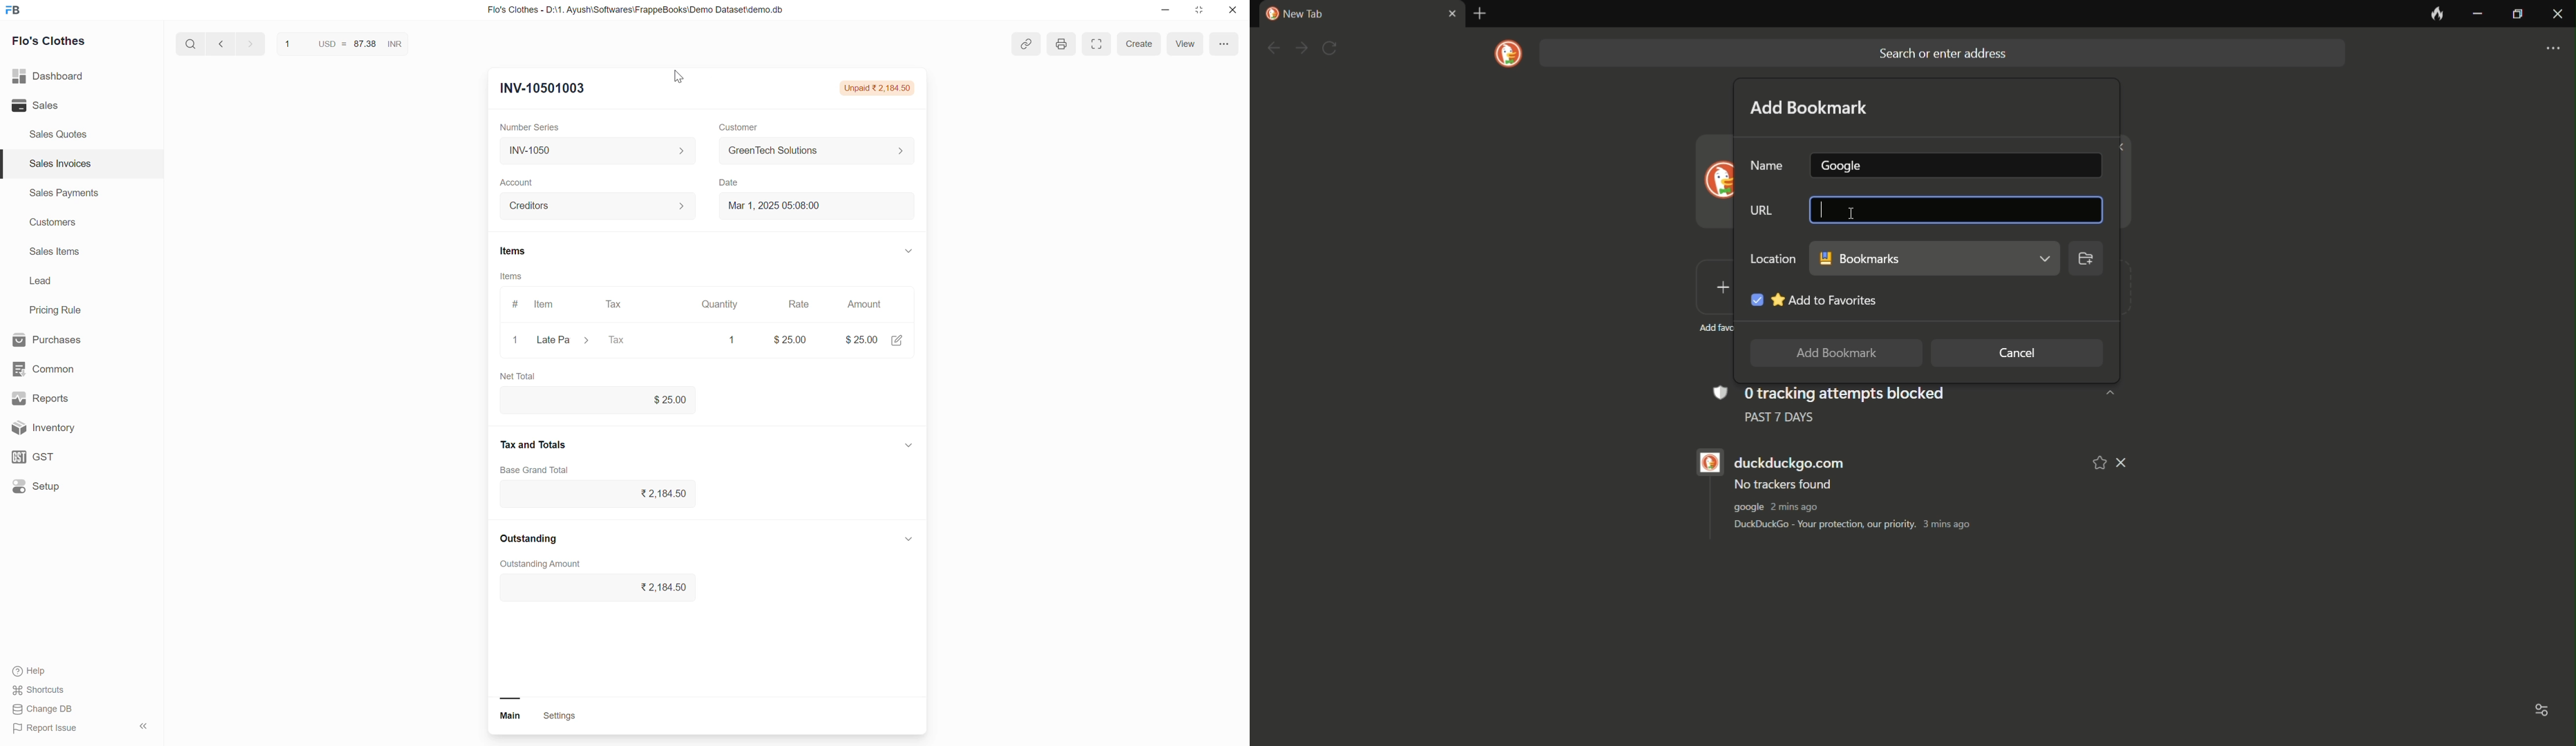 This screenshot has width=2576, height=756. What do you see at coordinates (1810, 107) in the screenshot?
I see `add bookmark` at bounding box center [1810, 107].